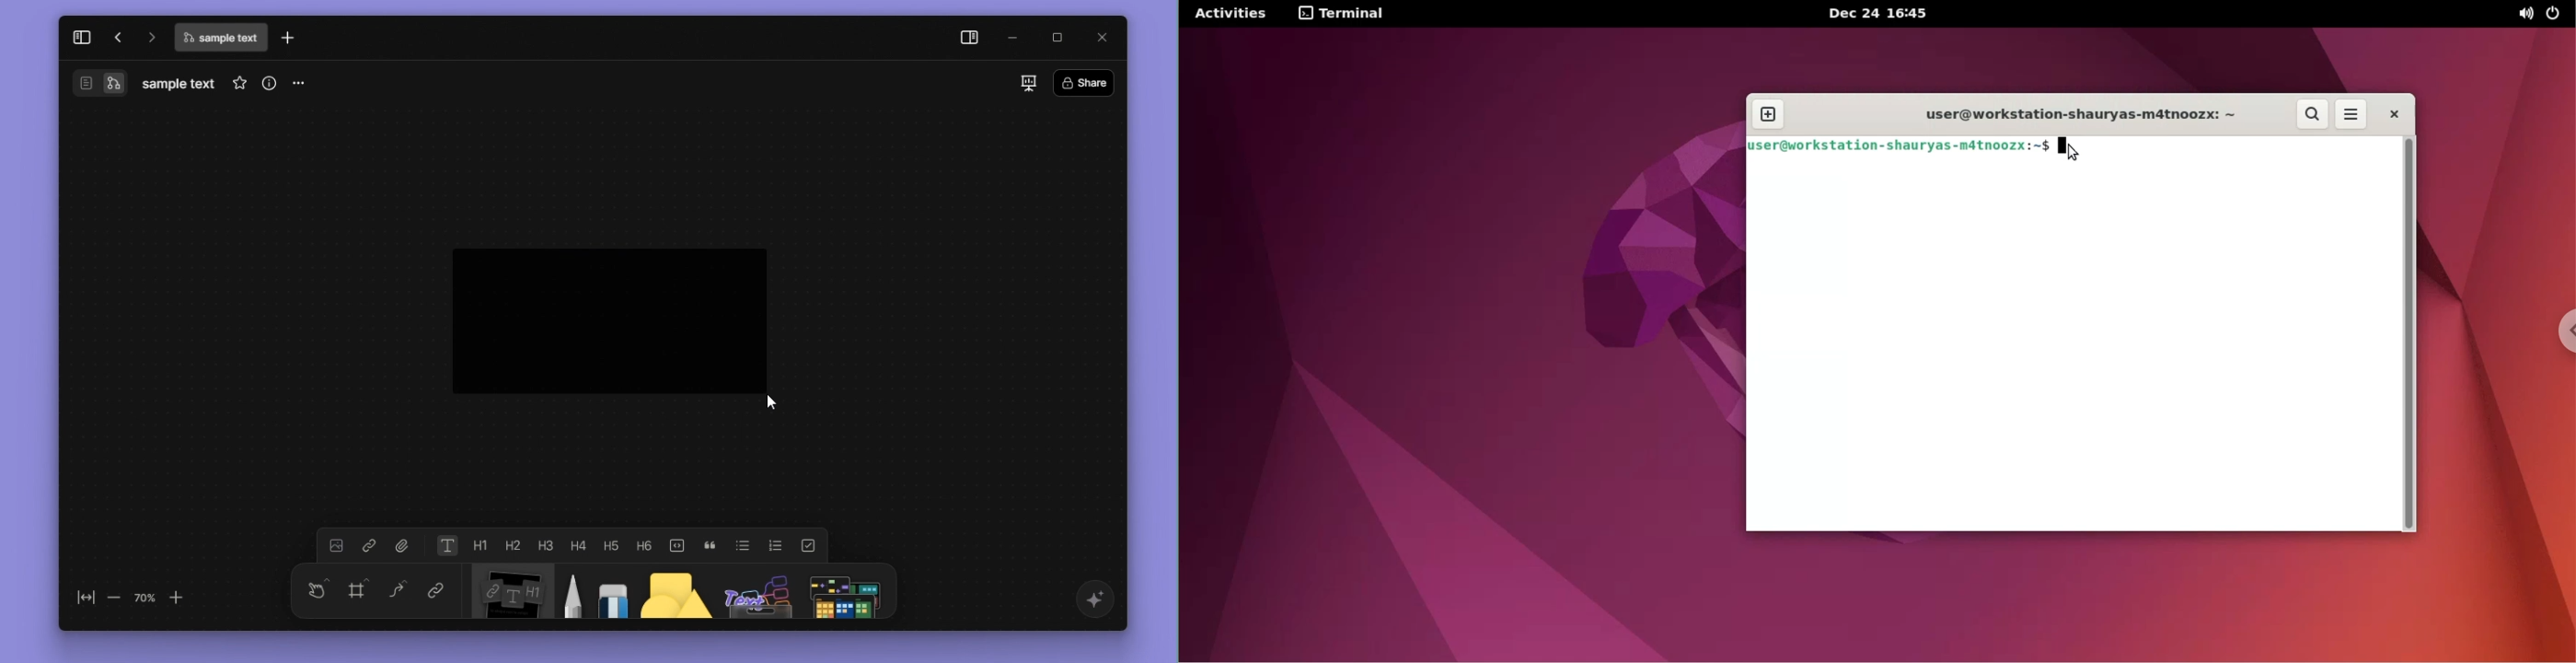  What do you see at coordinates (335, 546) in the screenshot?
I see `image` at bounding box center [335, 546].